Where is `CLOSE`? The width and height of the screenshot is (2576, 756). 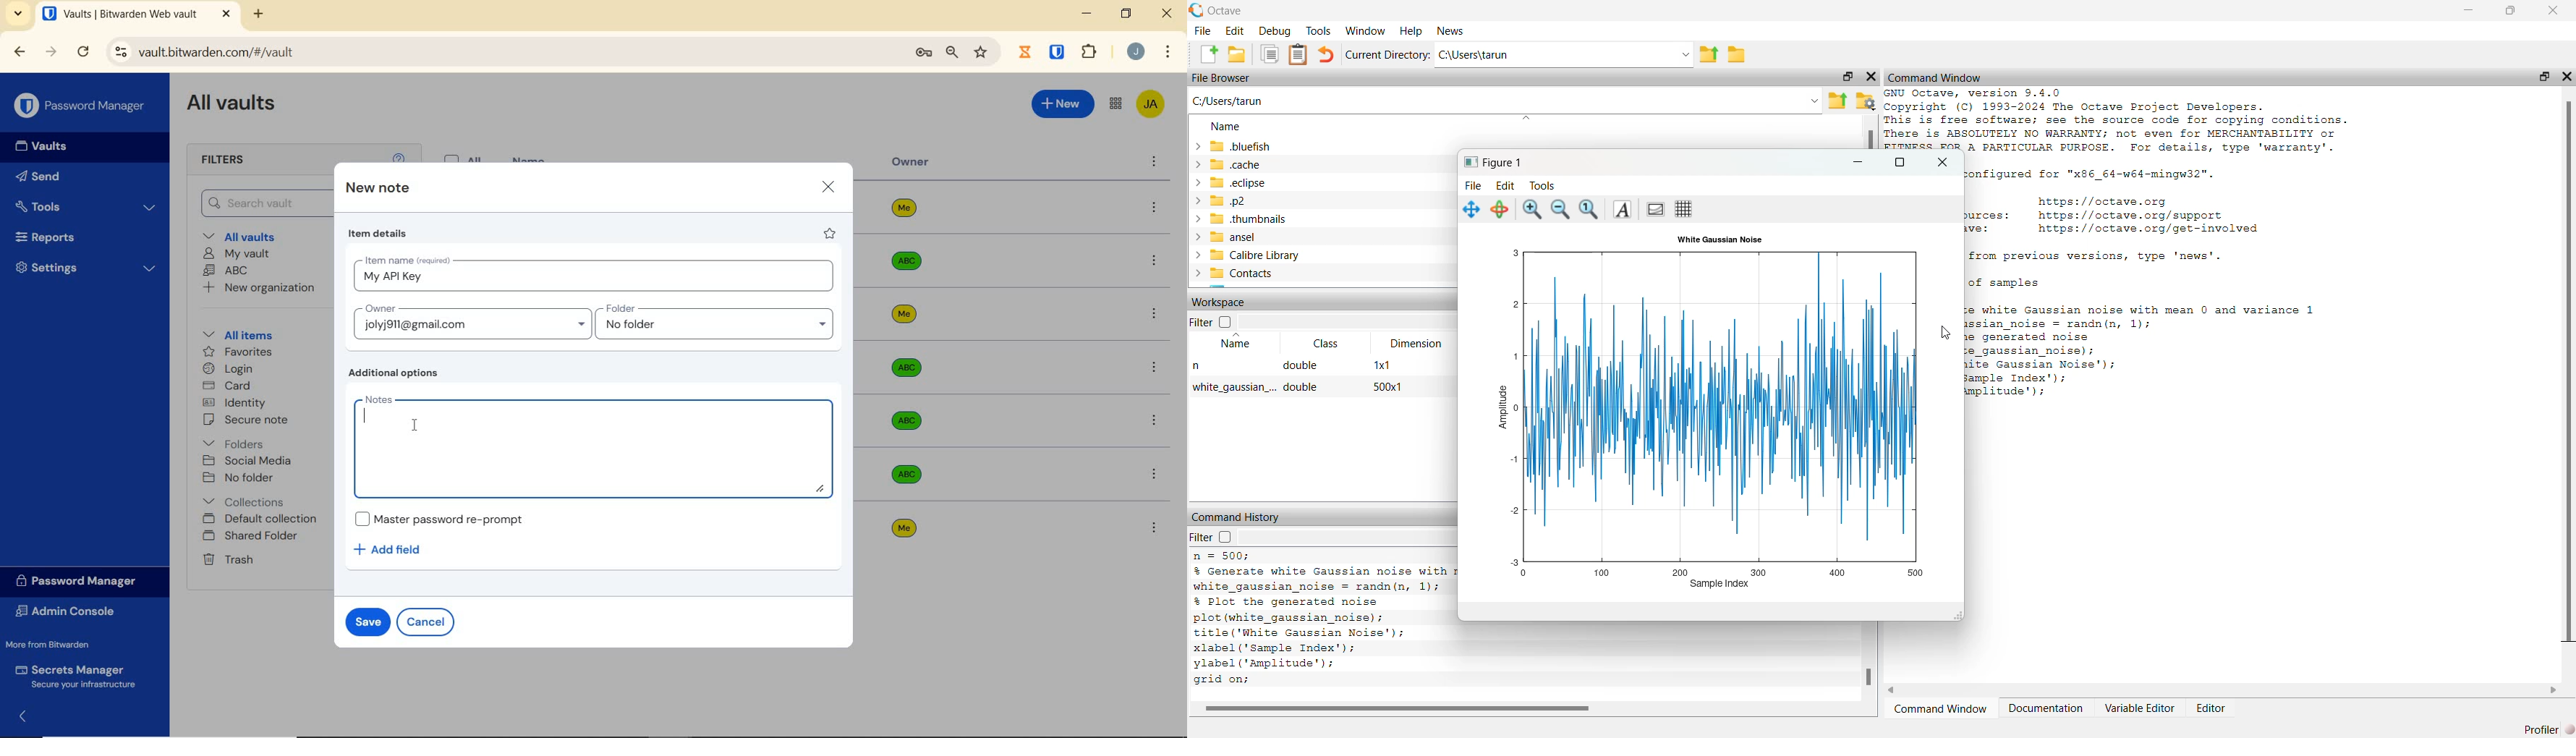 CLOSE is located at coordinates (226, 14).